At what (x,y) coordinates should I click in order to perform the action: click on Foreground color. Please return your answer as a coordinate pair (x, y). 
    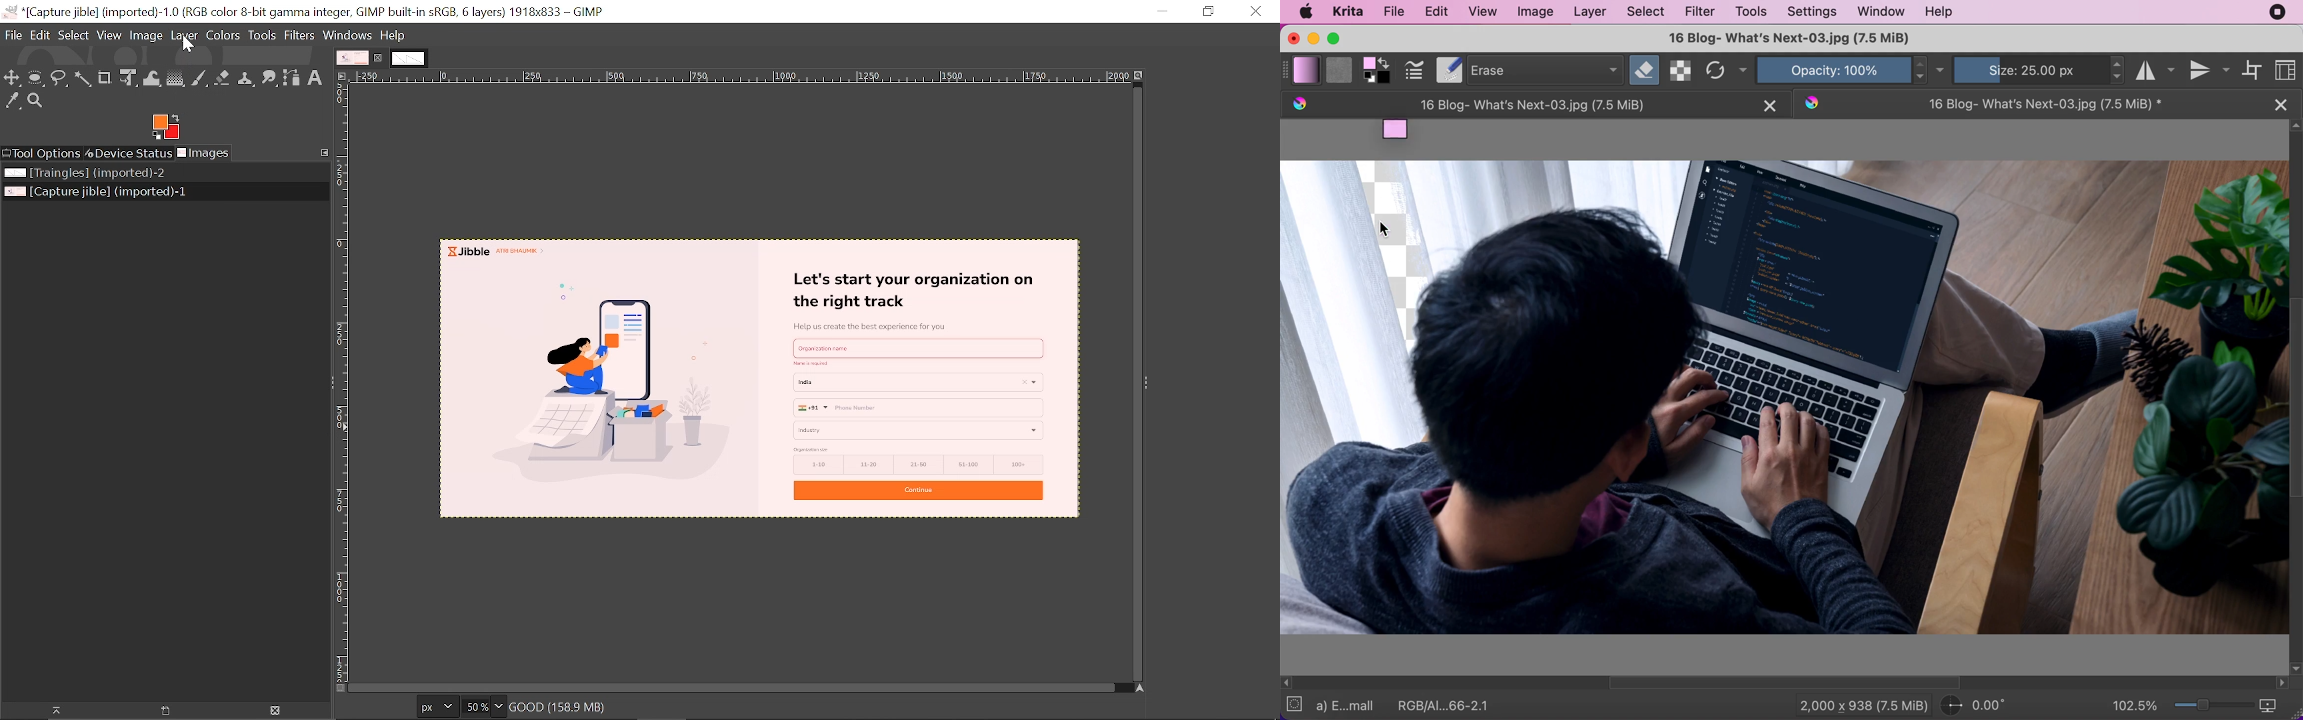
    Looking at the image, I should click on (165, 127).